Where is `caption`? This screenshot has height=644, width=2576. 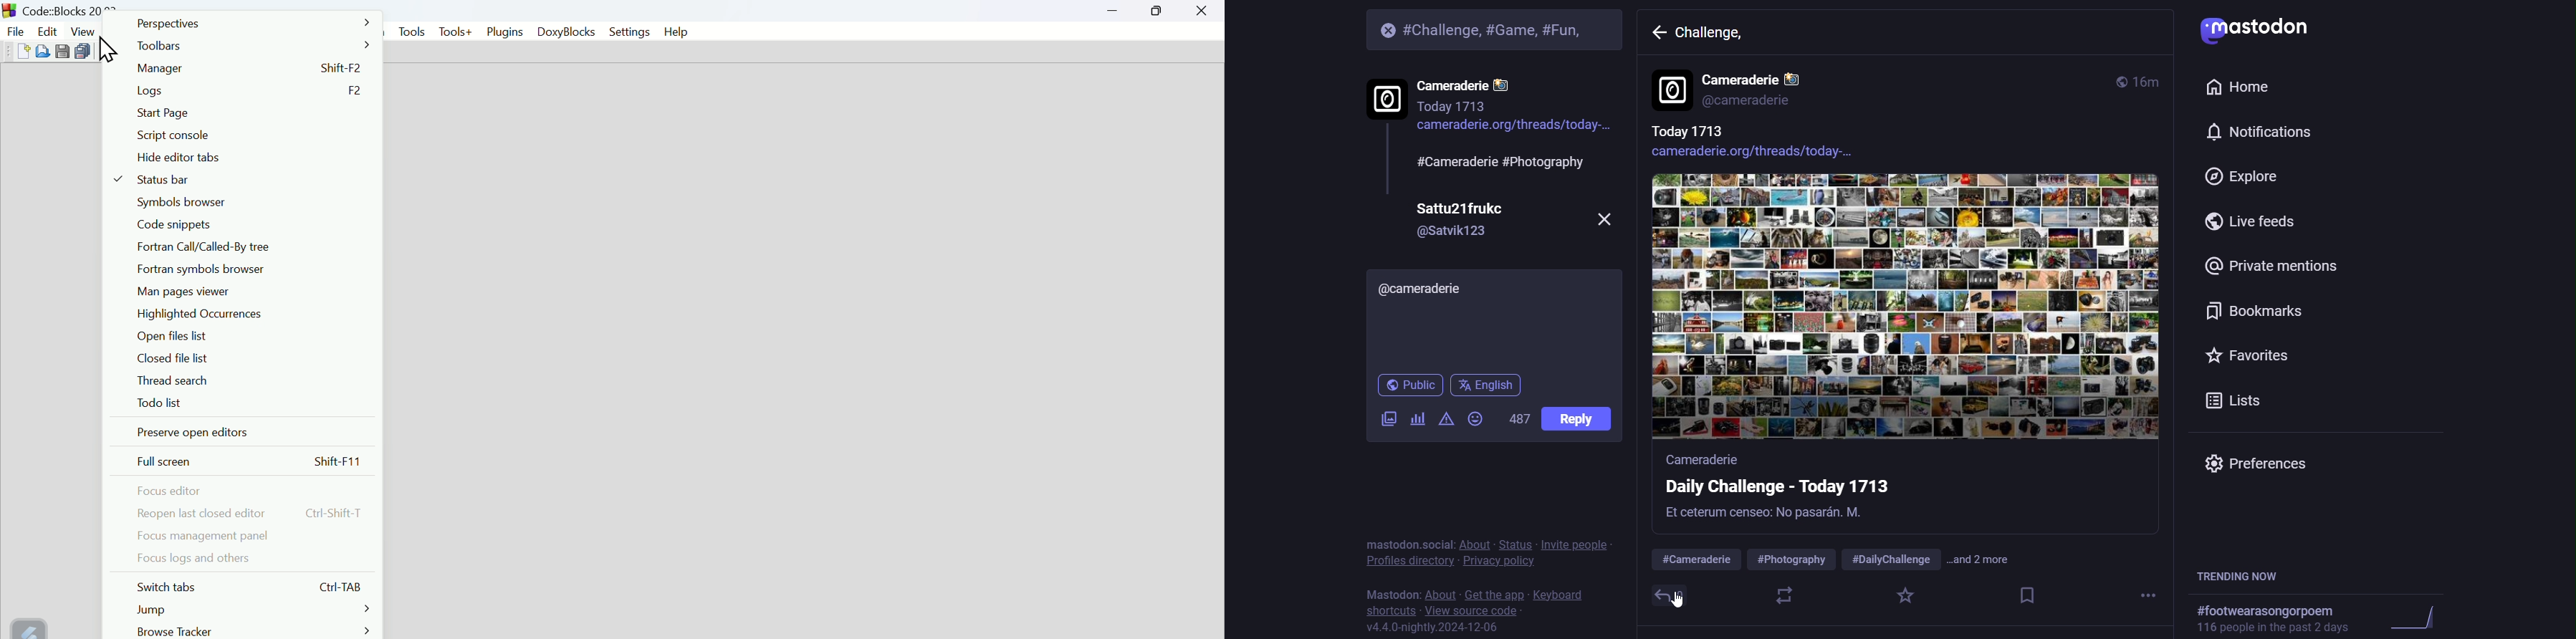 caption is located at coordinates (1687, 134).